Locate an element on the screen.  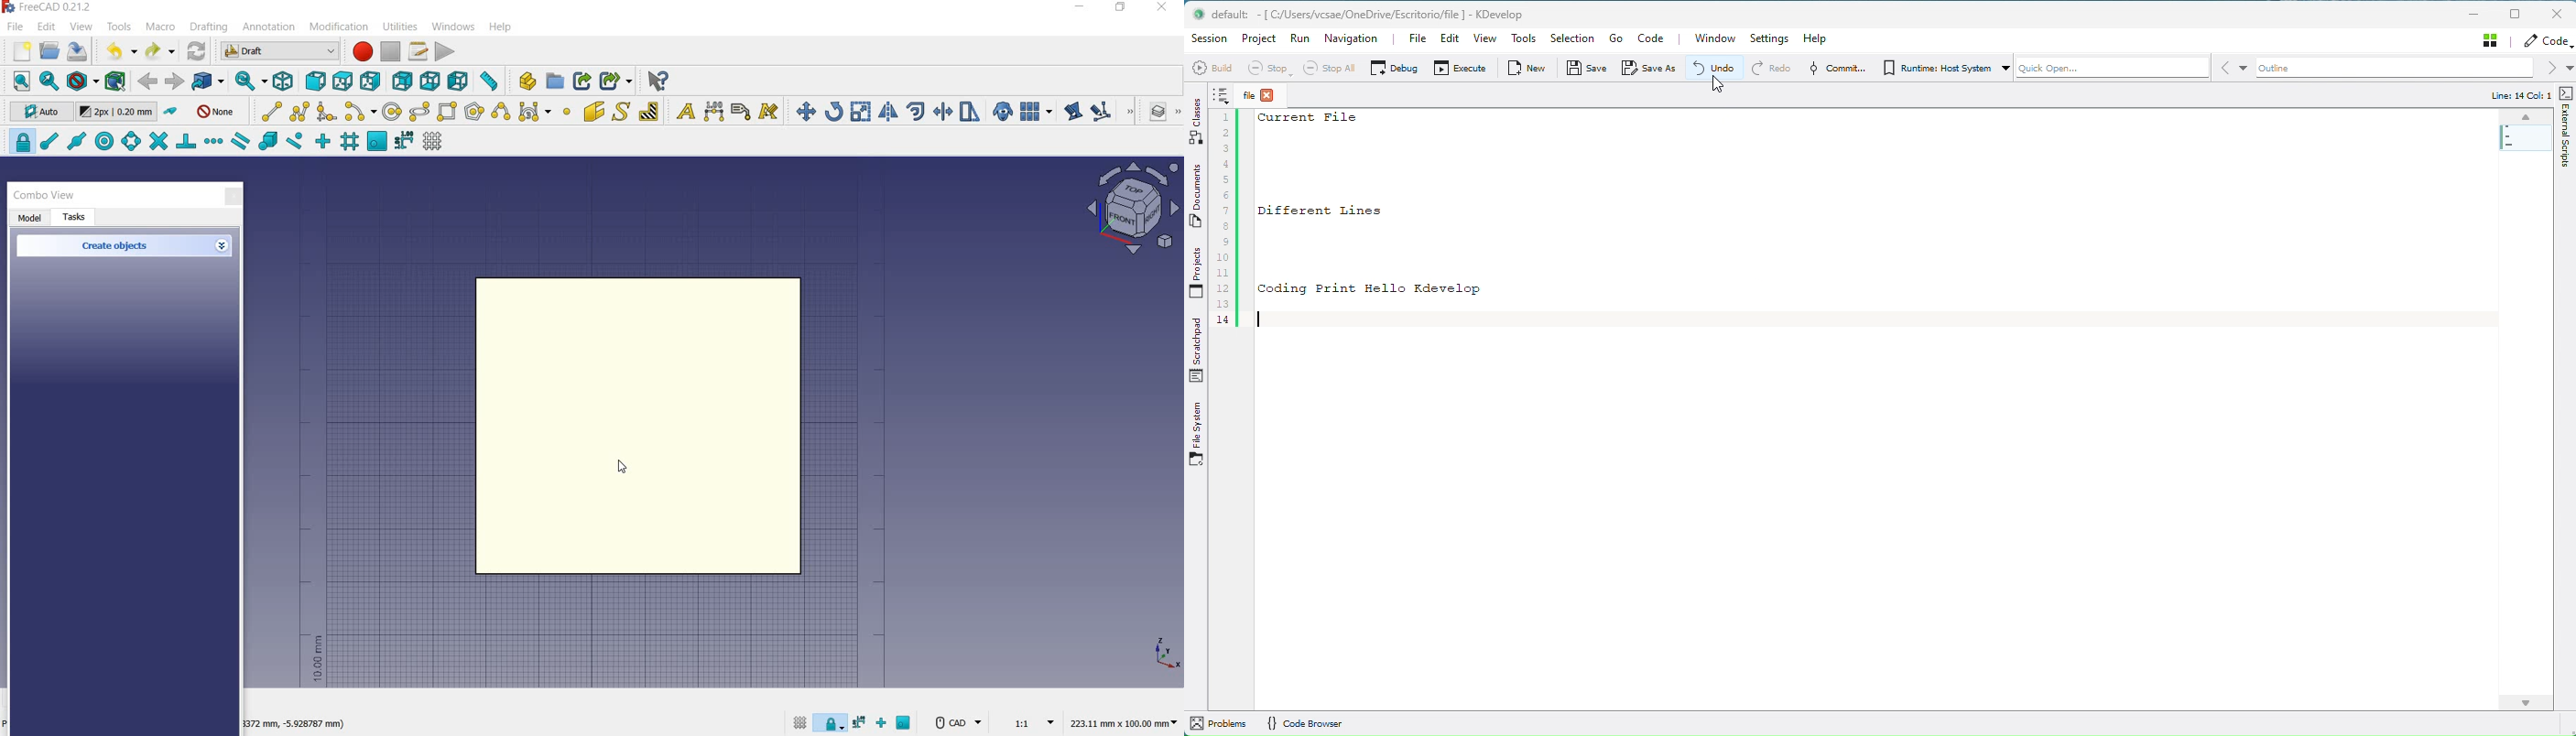
drafting is located at coordinates (209, 27).